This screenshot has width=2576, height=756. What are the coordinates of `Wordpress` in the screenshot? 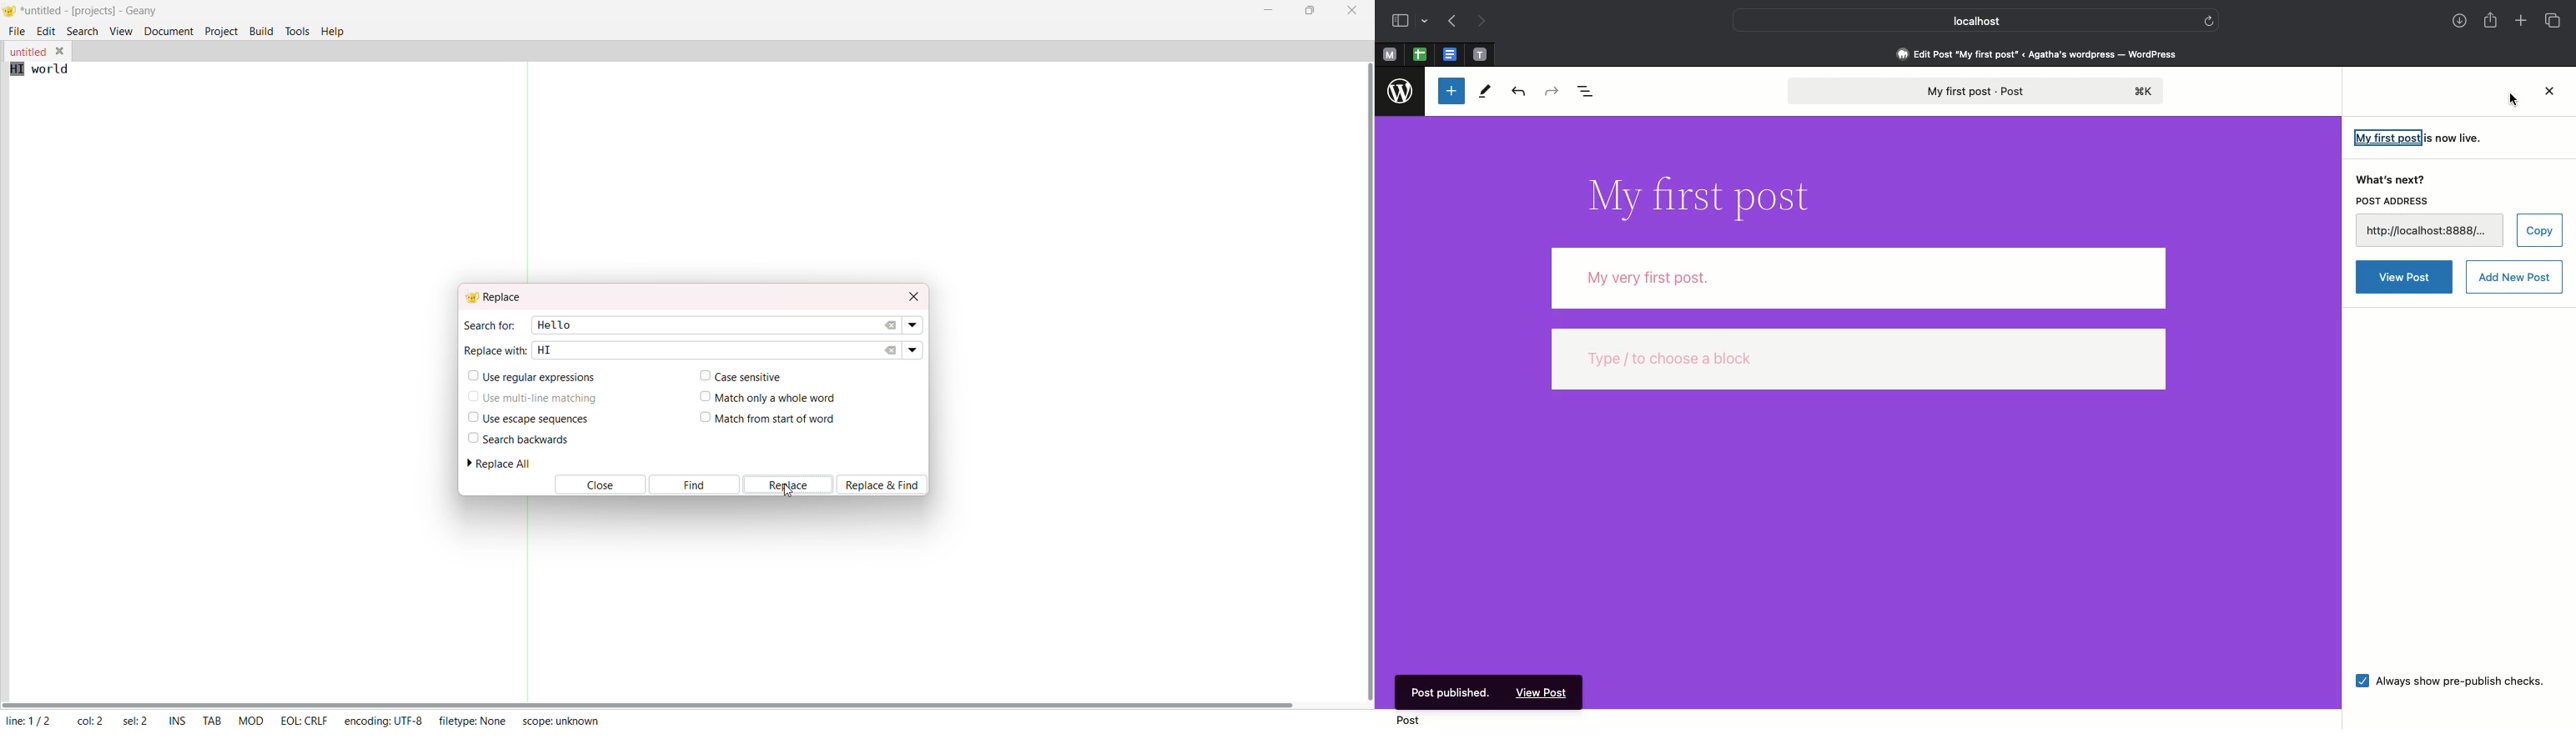 It's located at (1399, 92).